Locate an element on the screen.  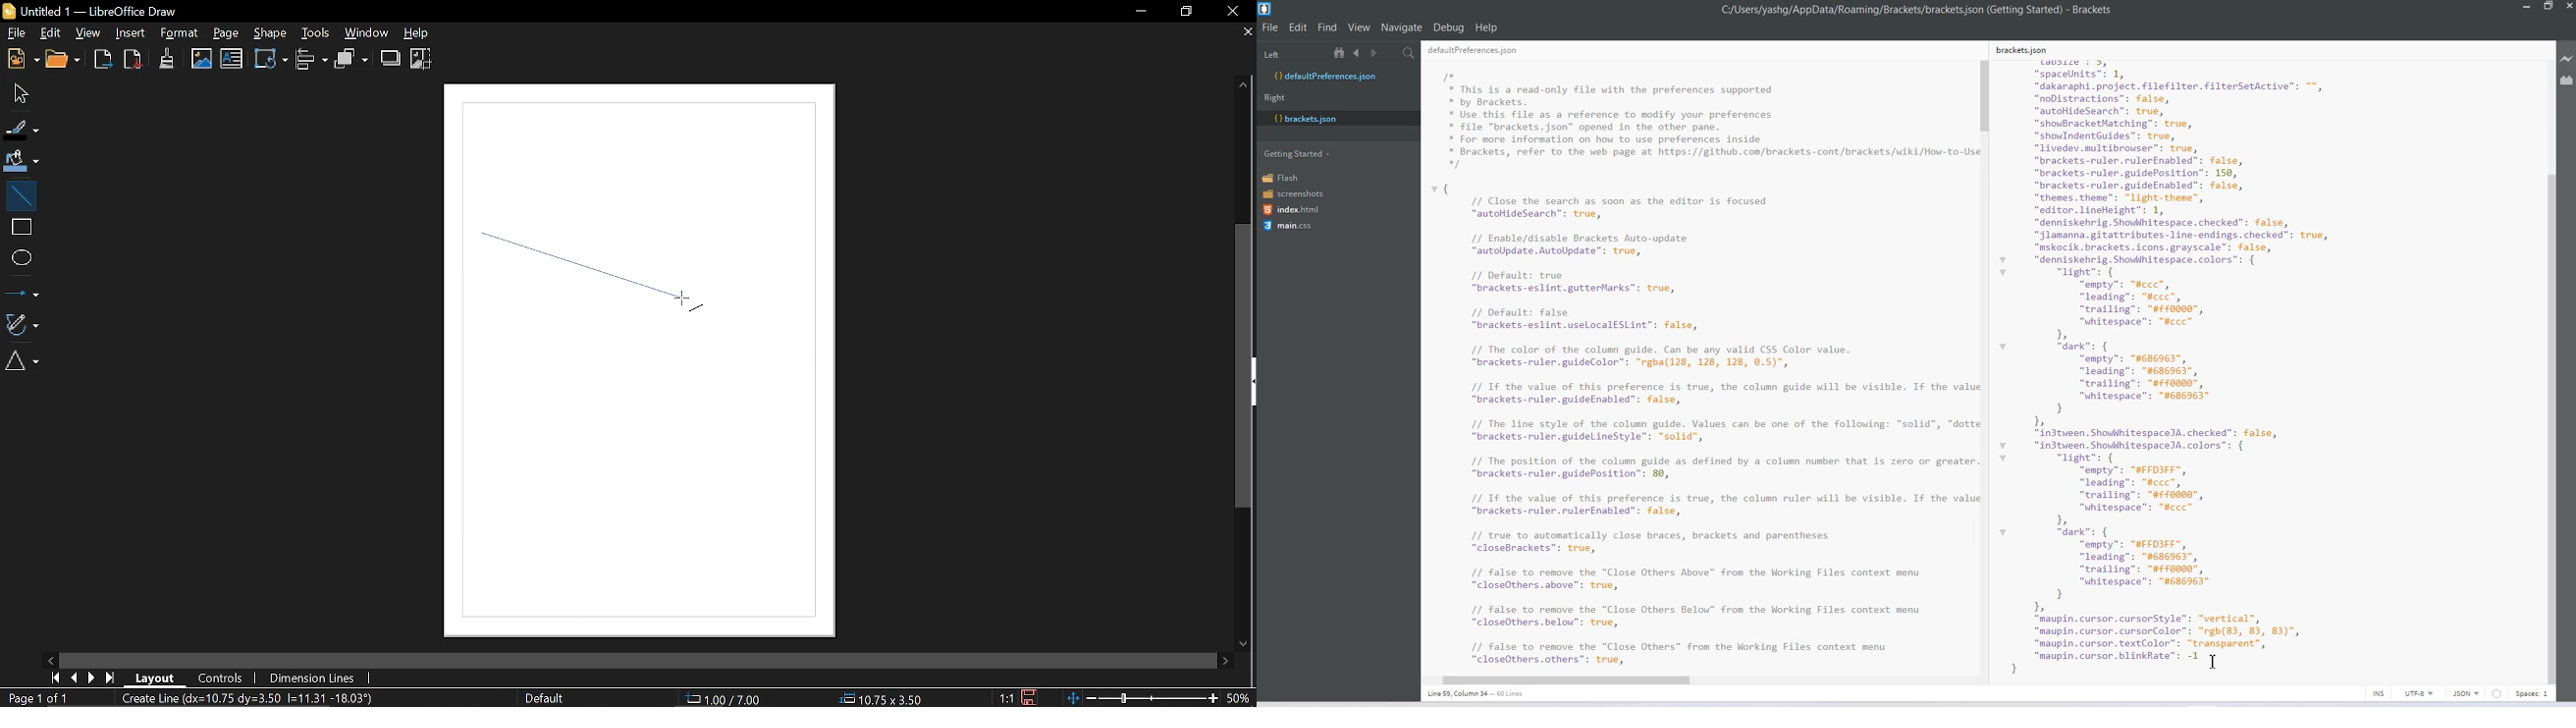
Debug is located at coordinates (1448, 27).